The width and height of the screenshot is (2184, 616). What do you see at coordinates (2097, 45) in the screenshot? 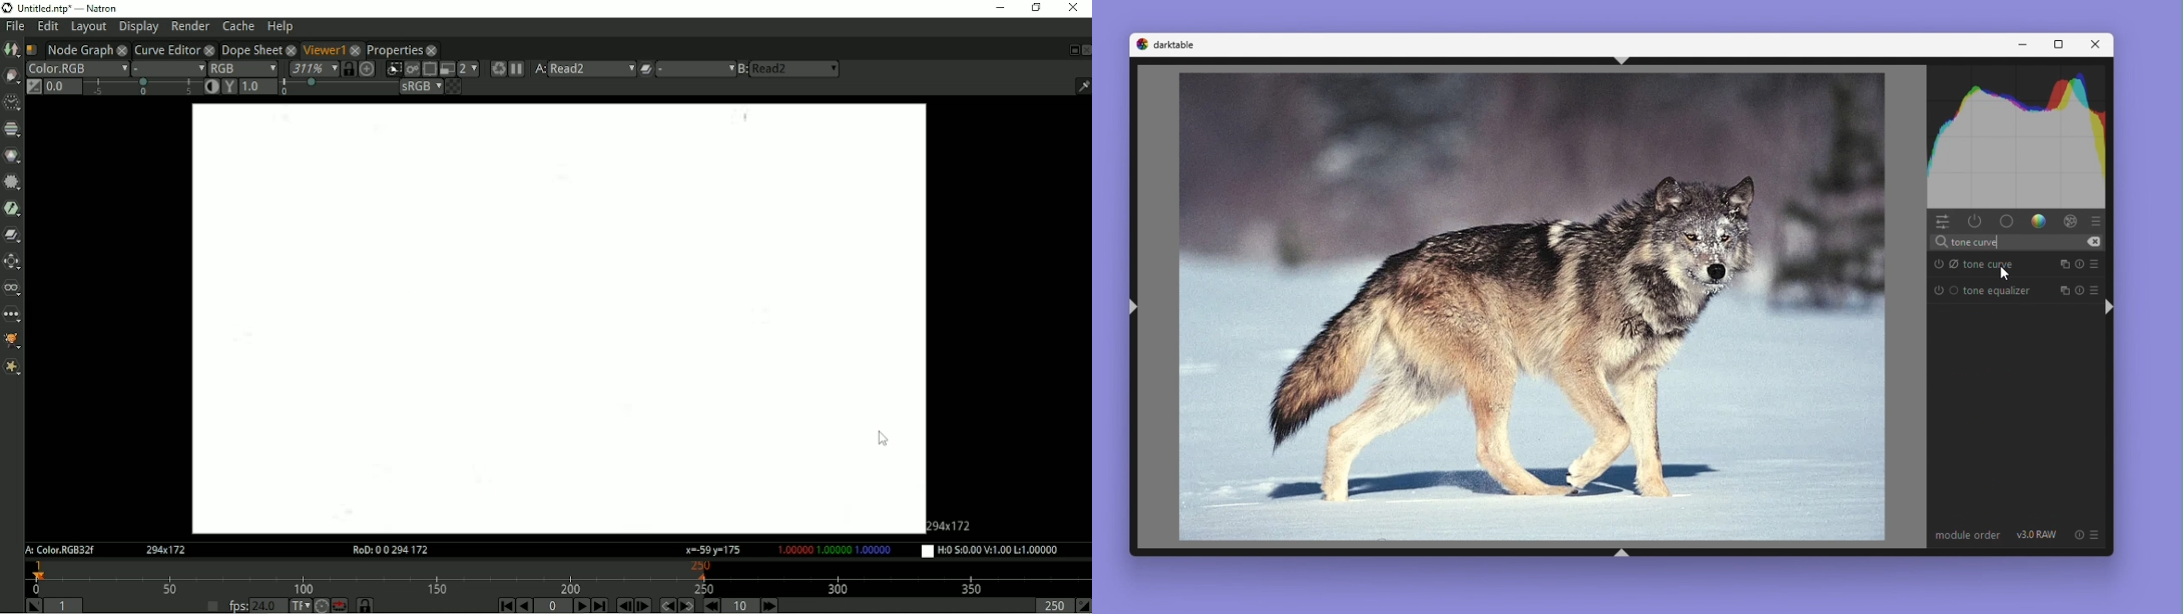
I see `Close` at bounding box center [2097, 45].